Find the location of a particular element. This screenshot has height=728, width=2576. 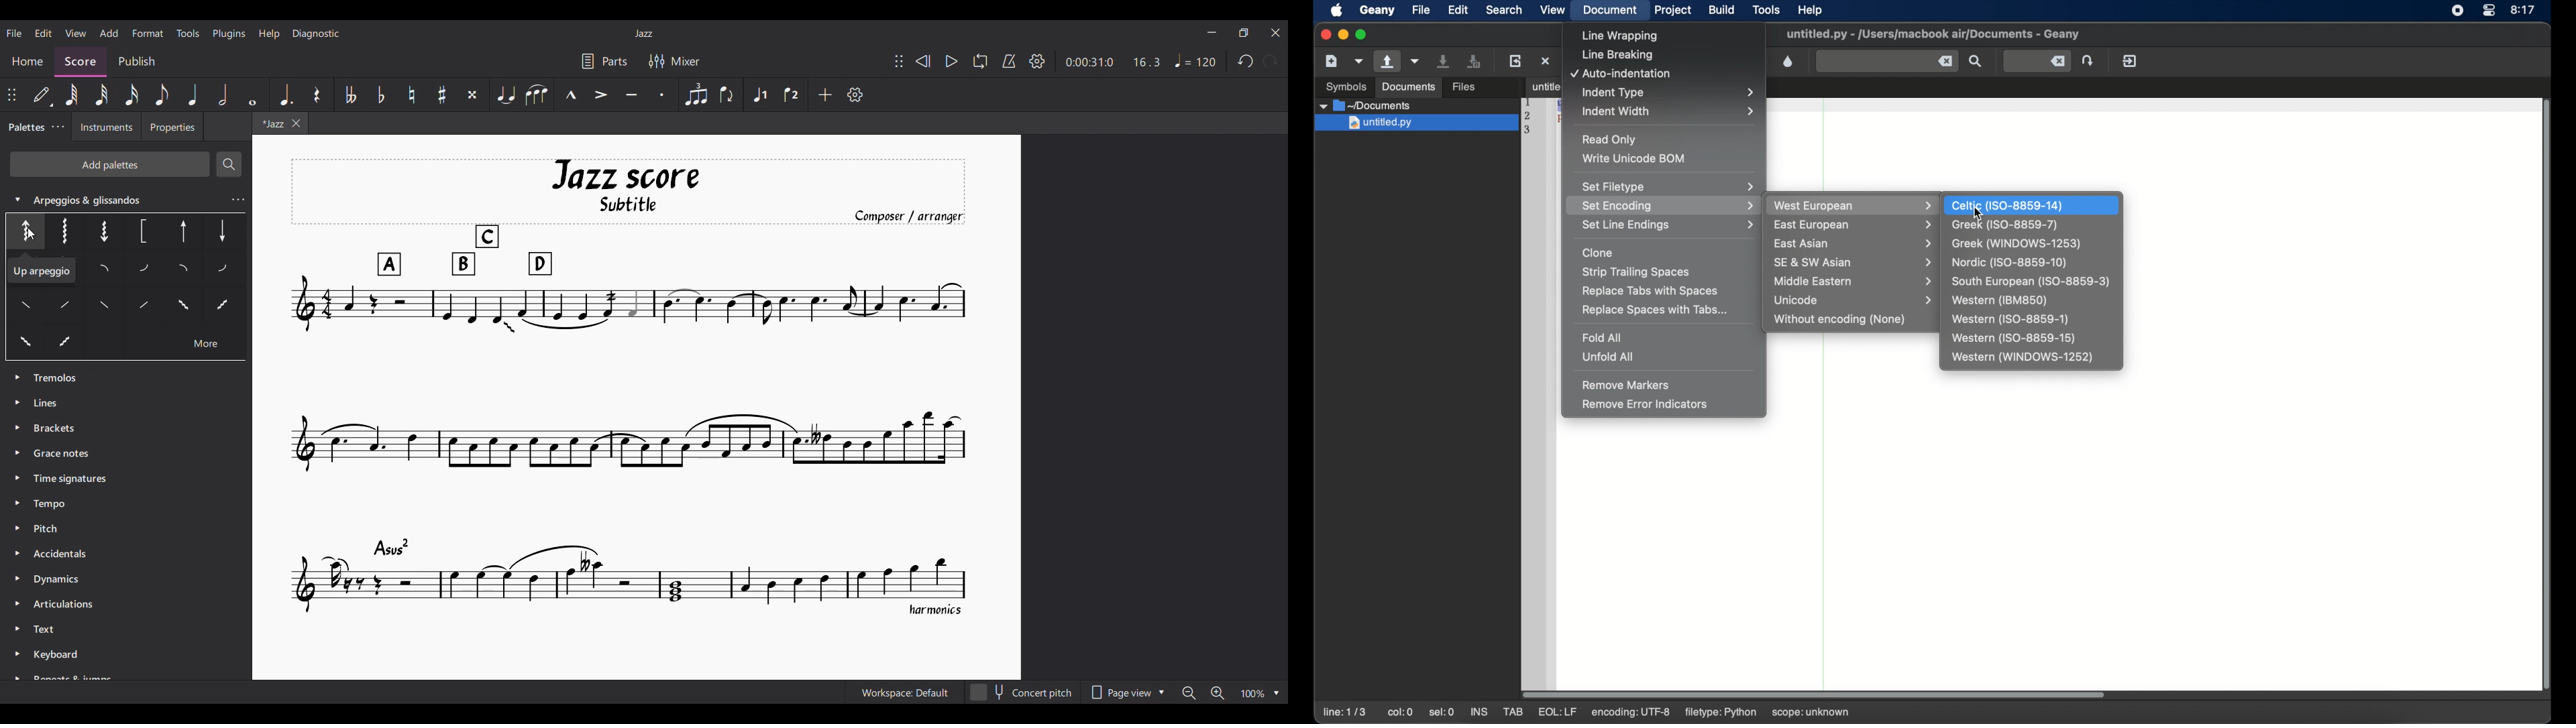

Redo is located at coordinates (1271, 61).